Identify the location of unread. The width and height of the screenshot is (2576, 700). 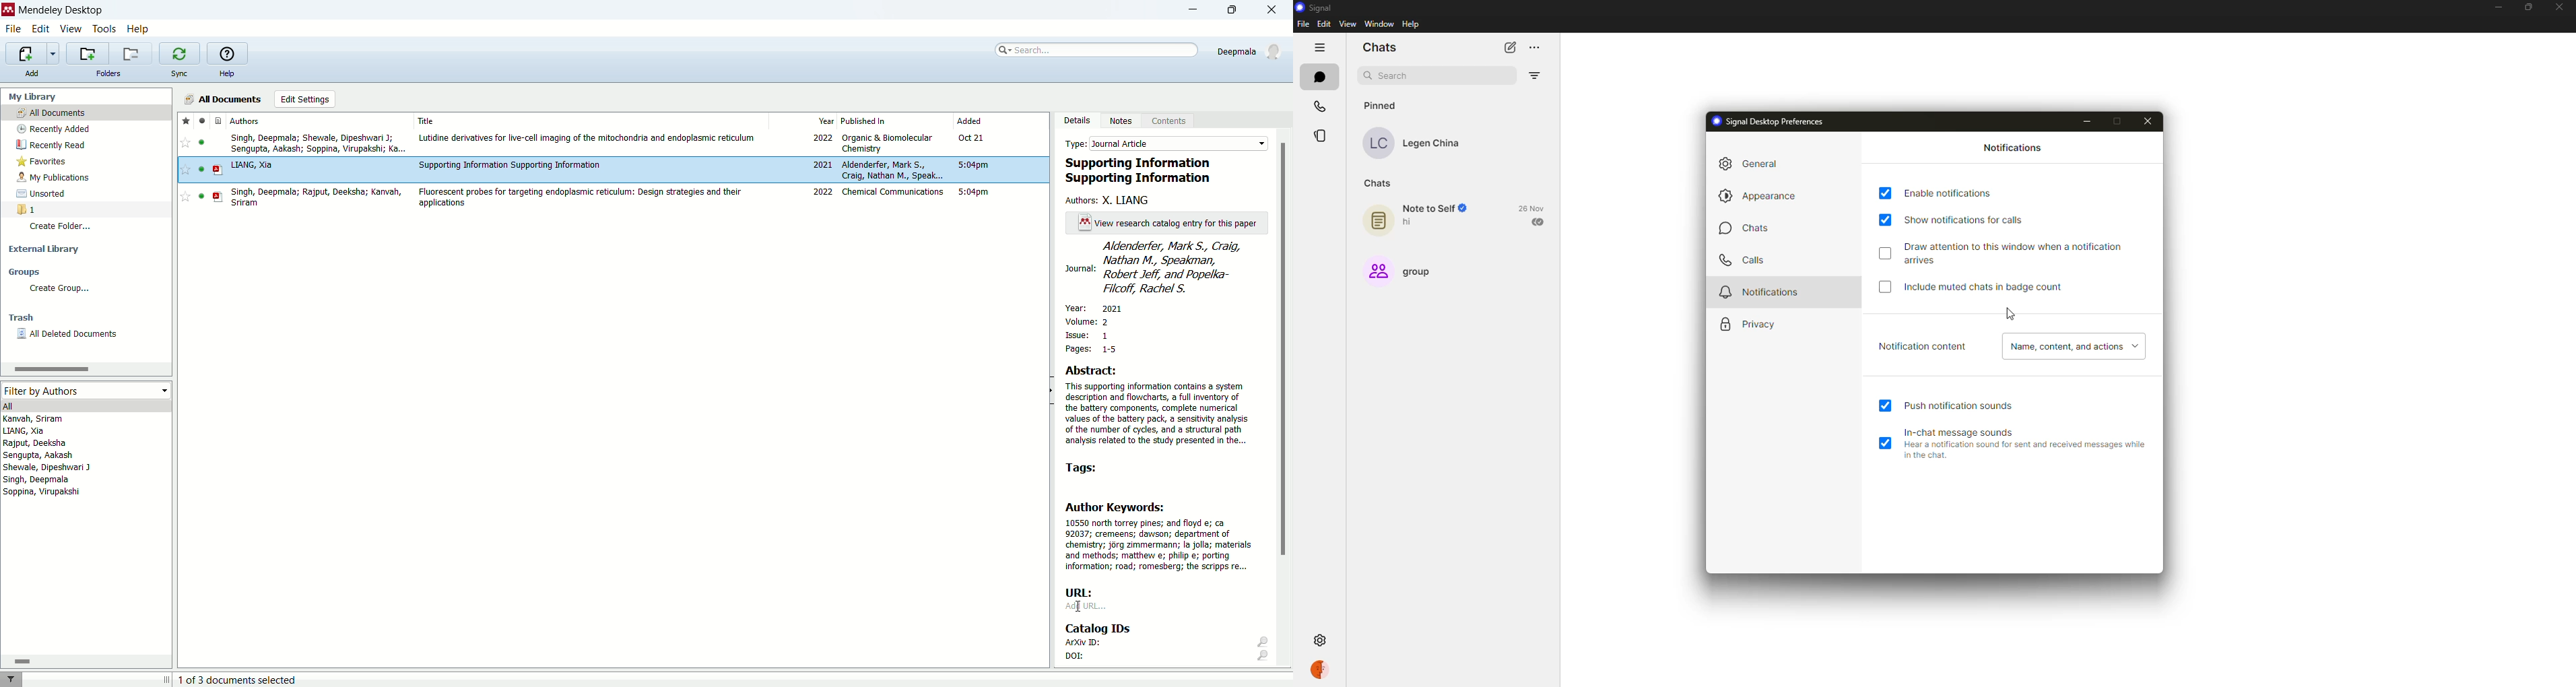
(201, 142).